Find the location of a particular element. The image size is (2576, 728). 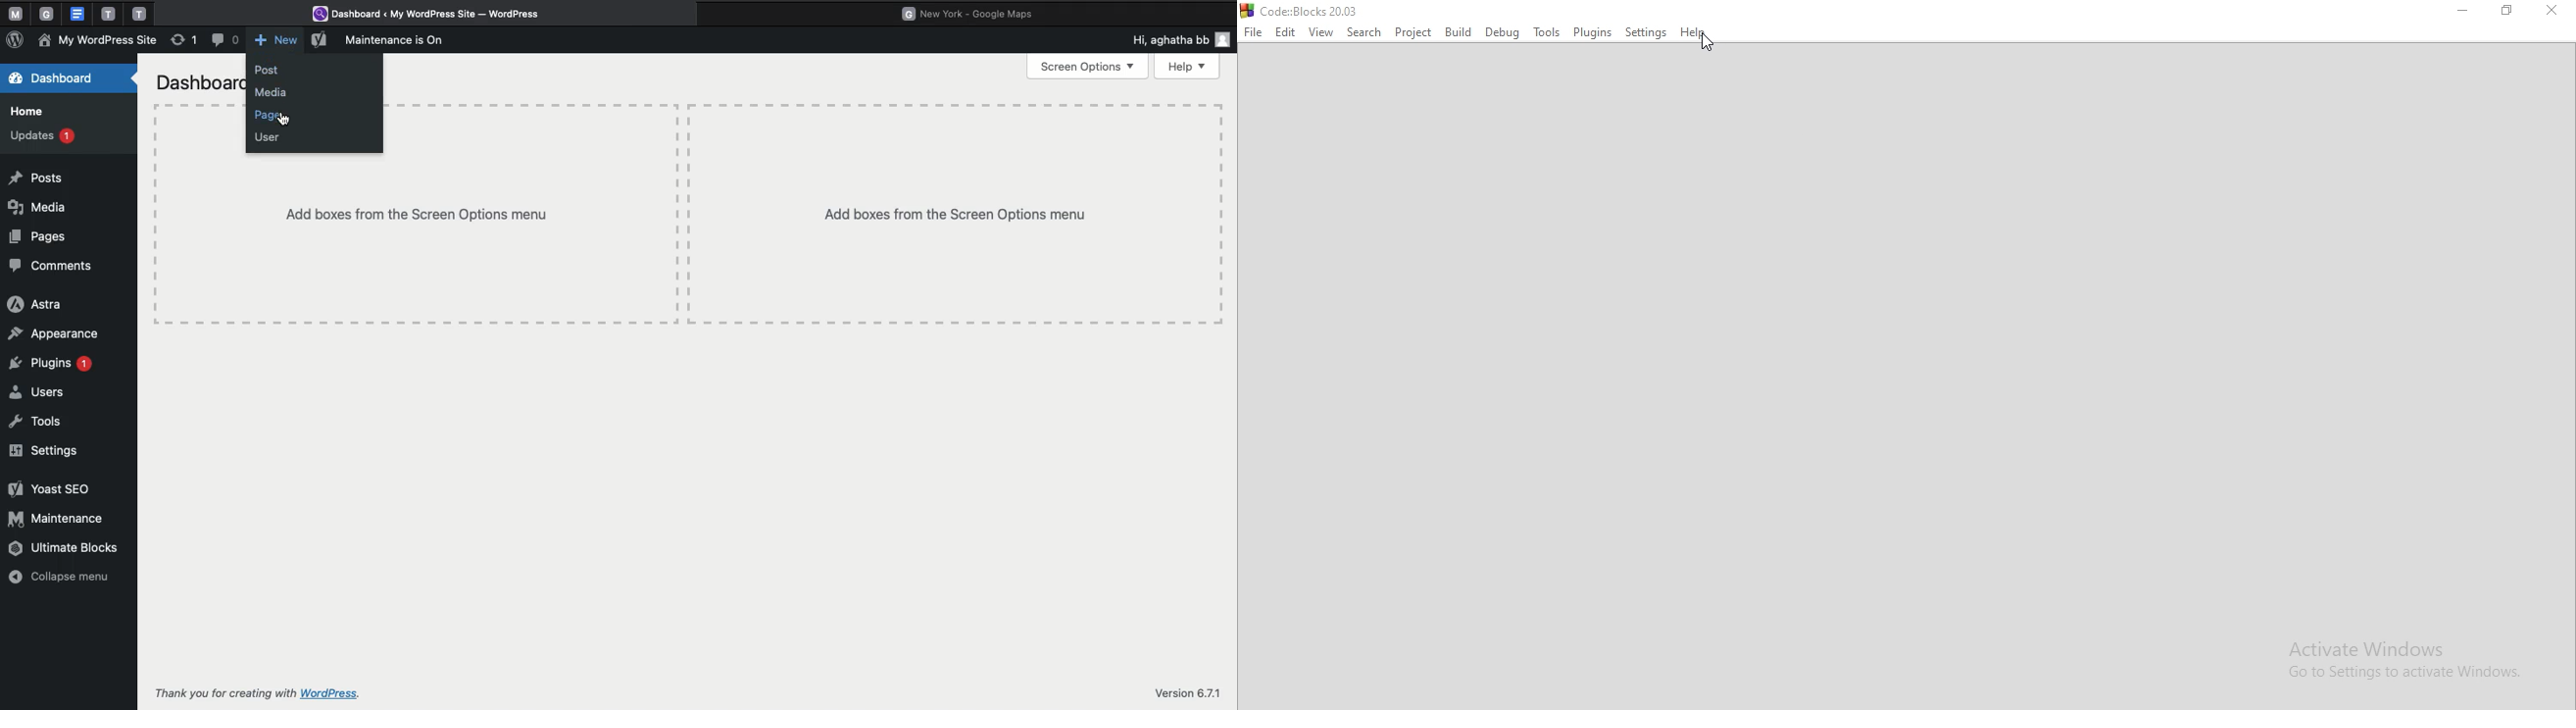

Tools is located at coordinates (37, 421).